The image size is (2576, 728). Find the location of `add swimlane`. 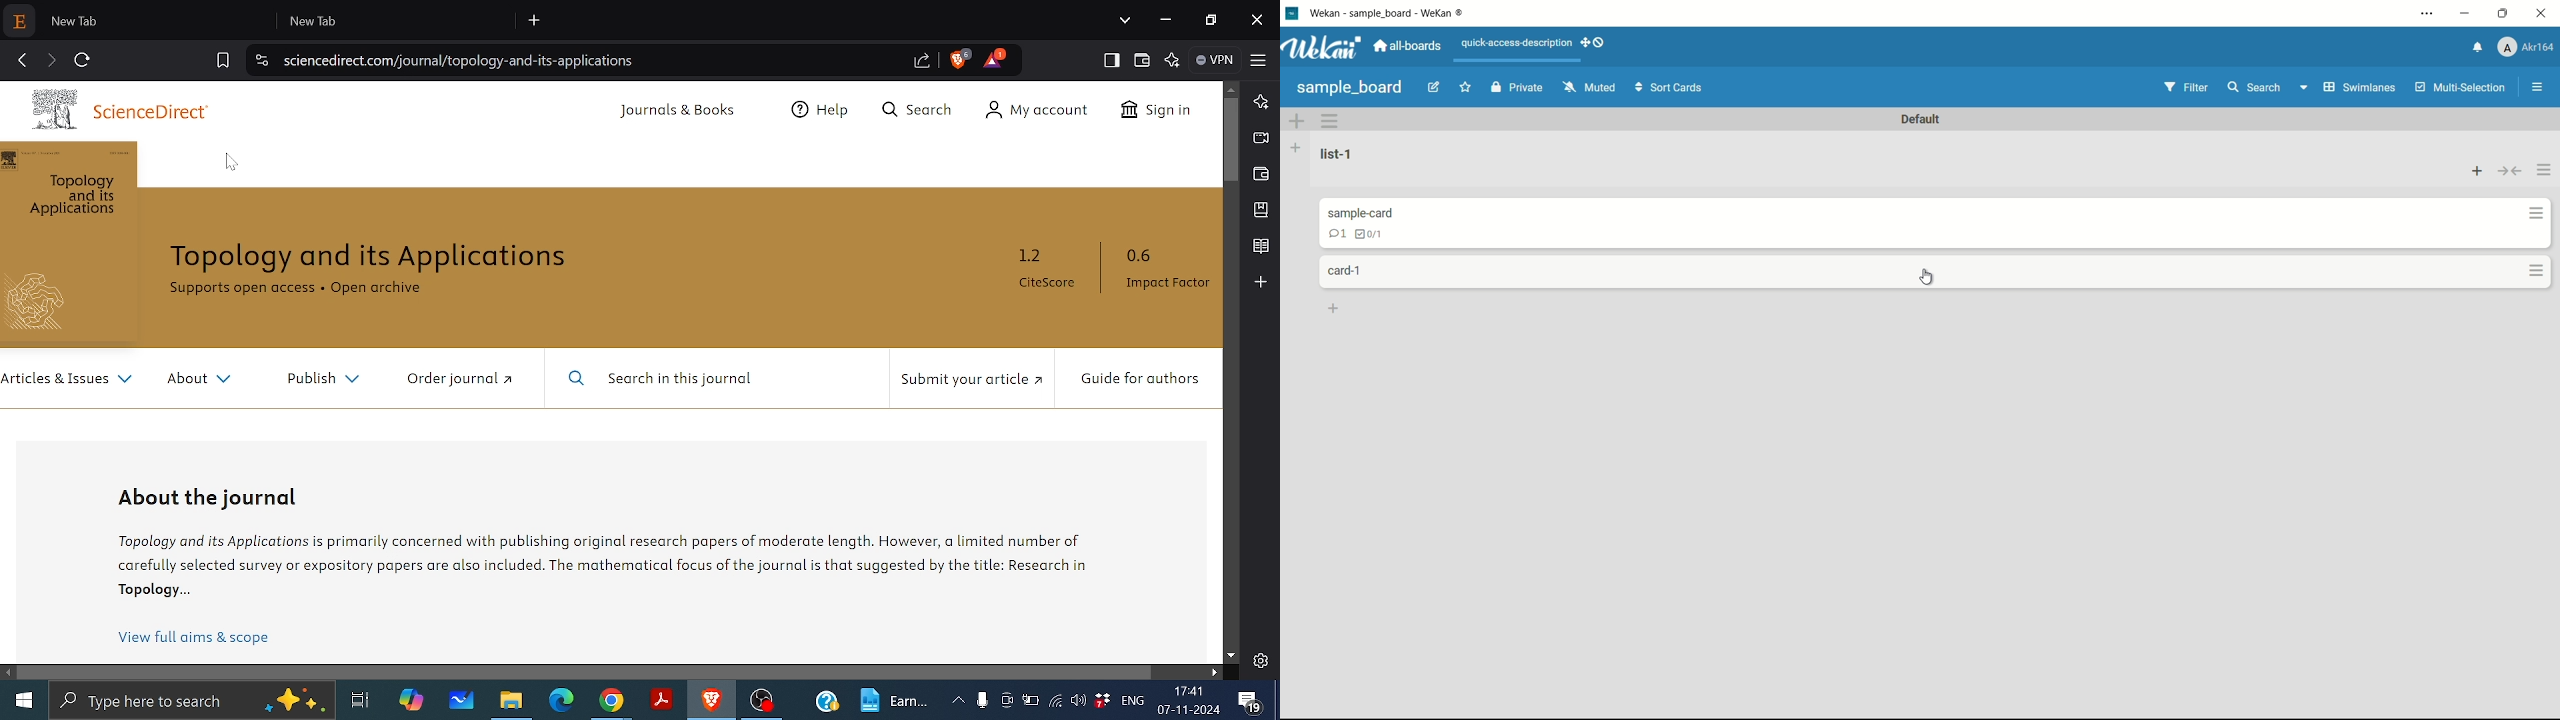

add swimlane is located at coordinates (1295, 123).